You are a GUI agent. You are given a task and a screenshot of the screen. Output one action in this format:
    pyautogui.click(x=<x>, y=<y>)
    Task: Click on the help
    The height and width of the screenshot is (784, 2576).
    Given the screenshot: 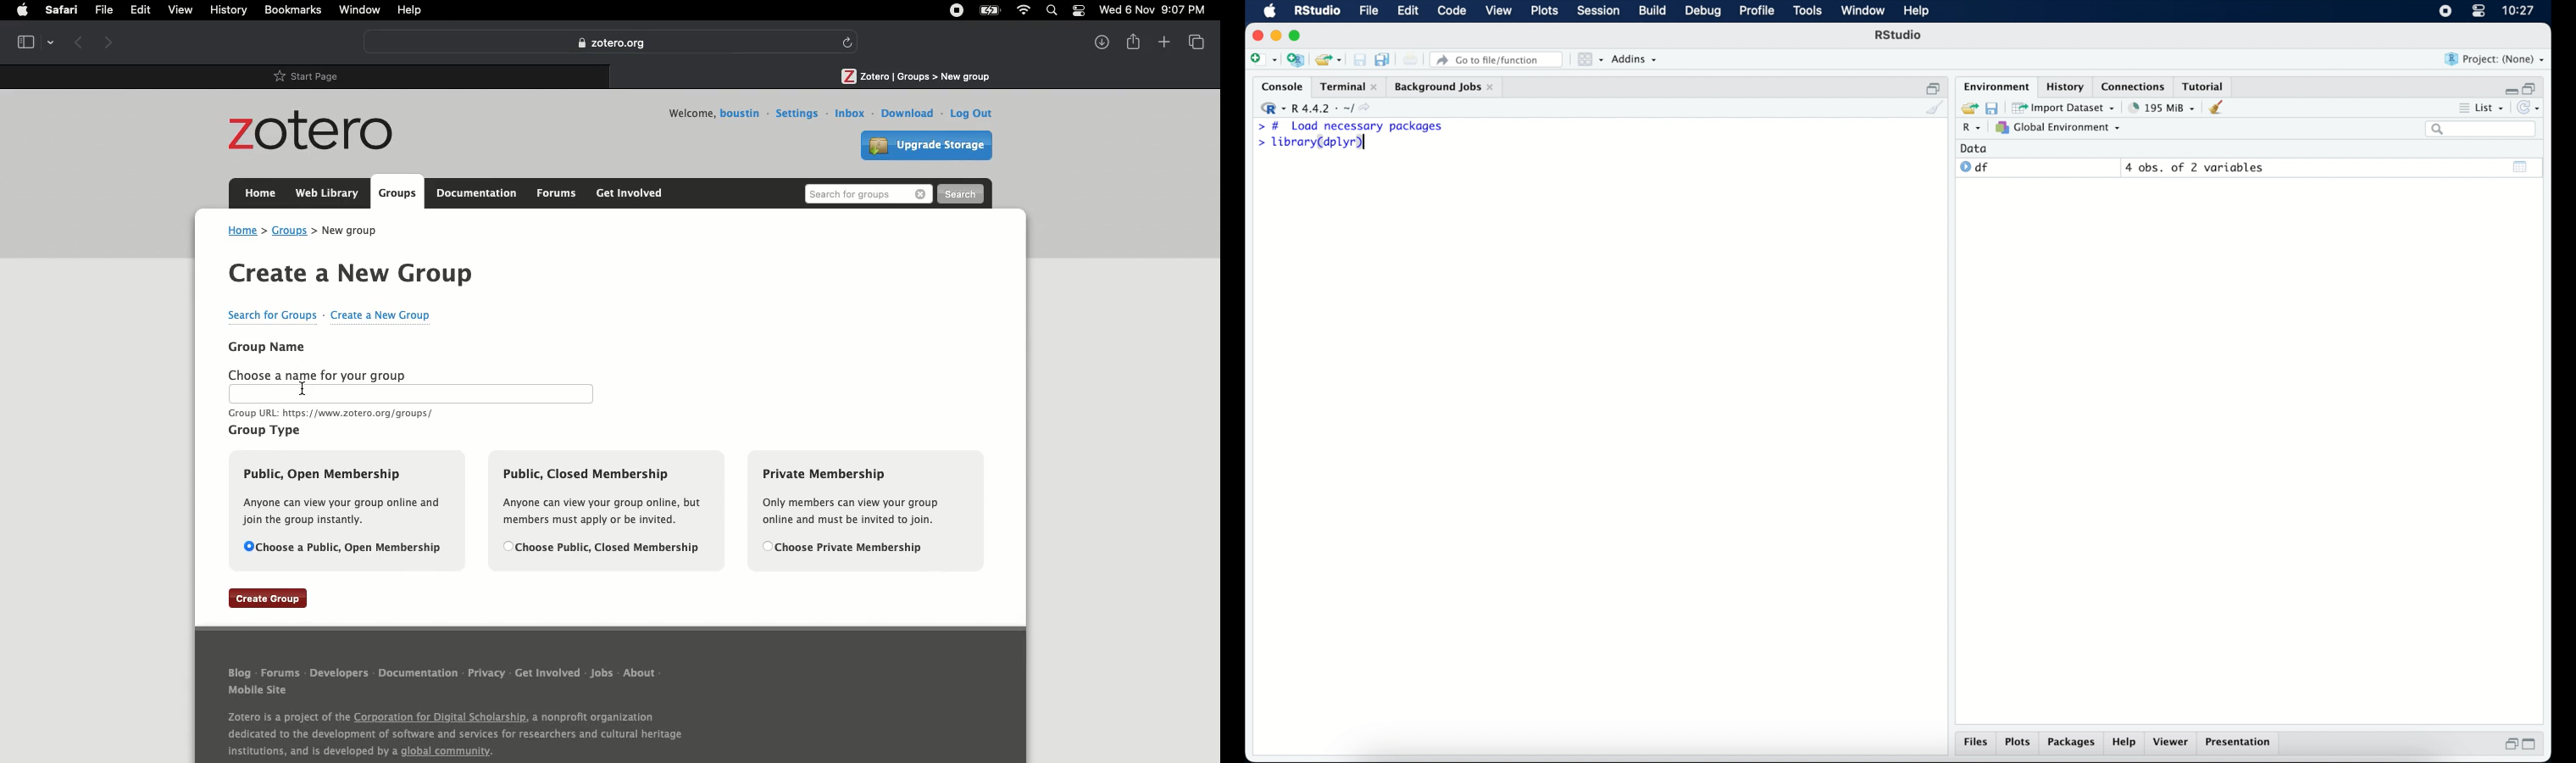 What is the action you would take?
    pyautogui.click(x=2124, y=744)
    